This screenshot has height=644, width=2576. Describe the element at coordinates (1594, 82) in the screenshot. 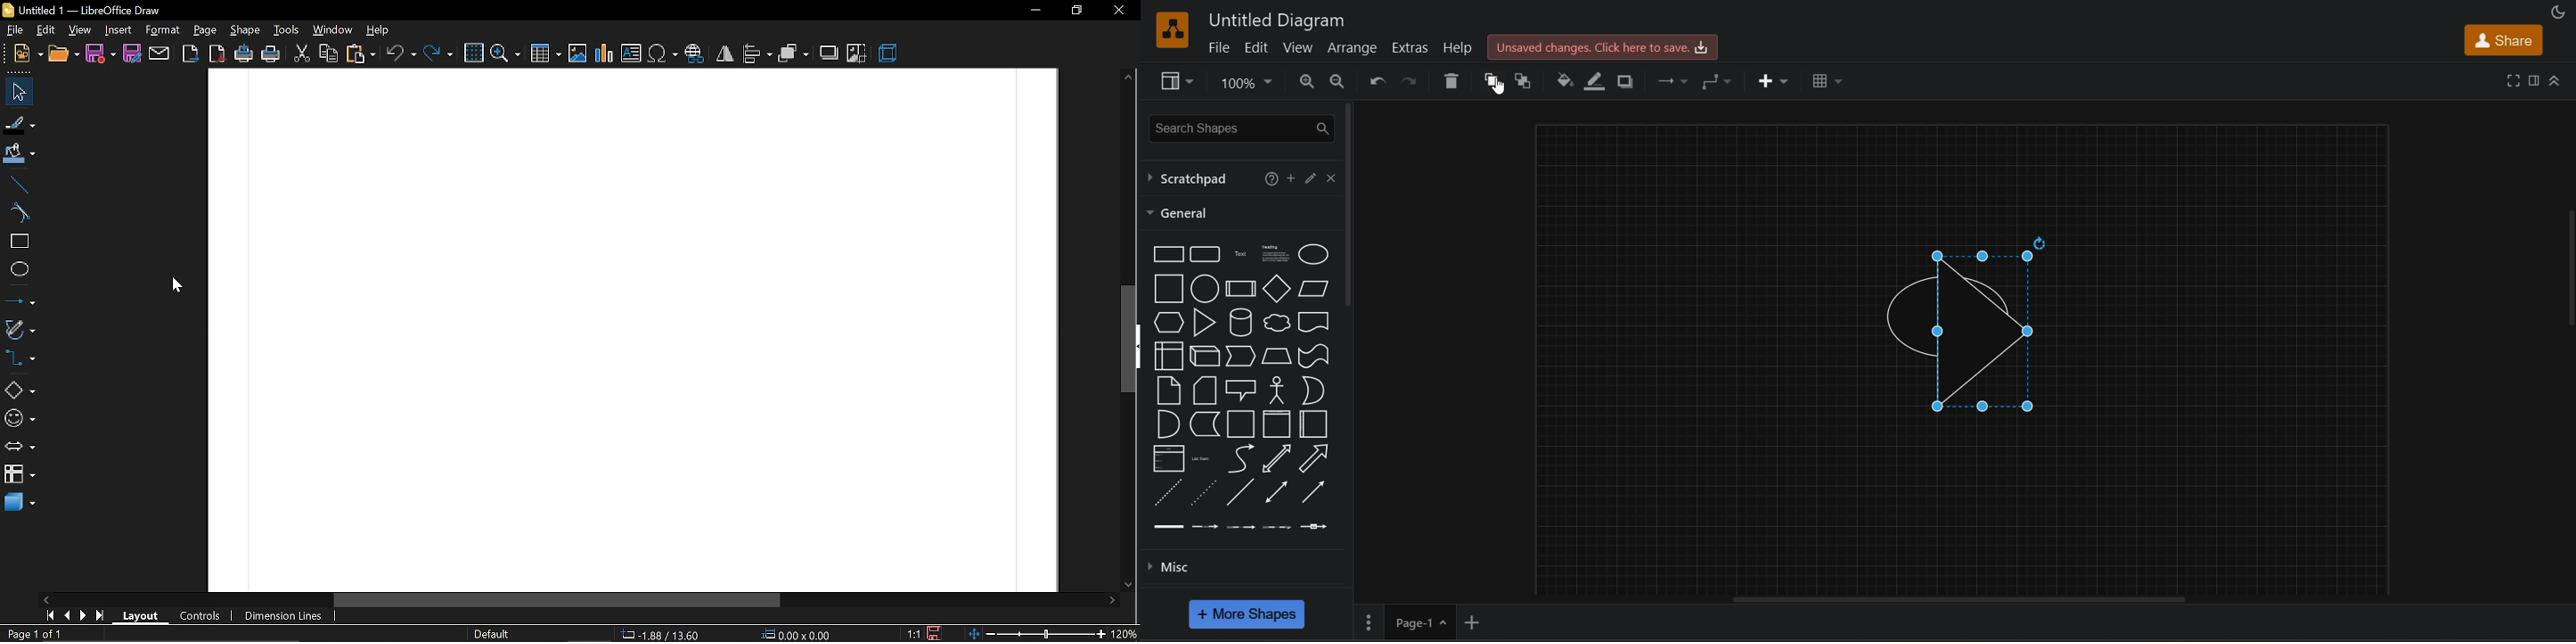

I see `line color` at that location.